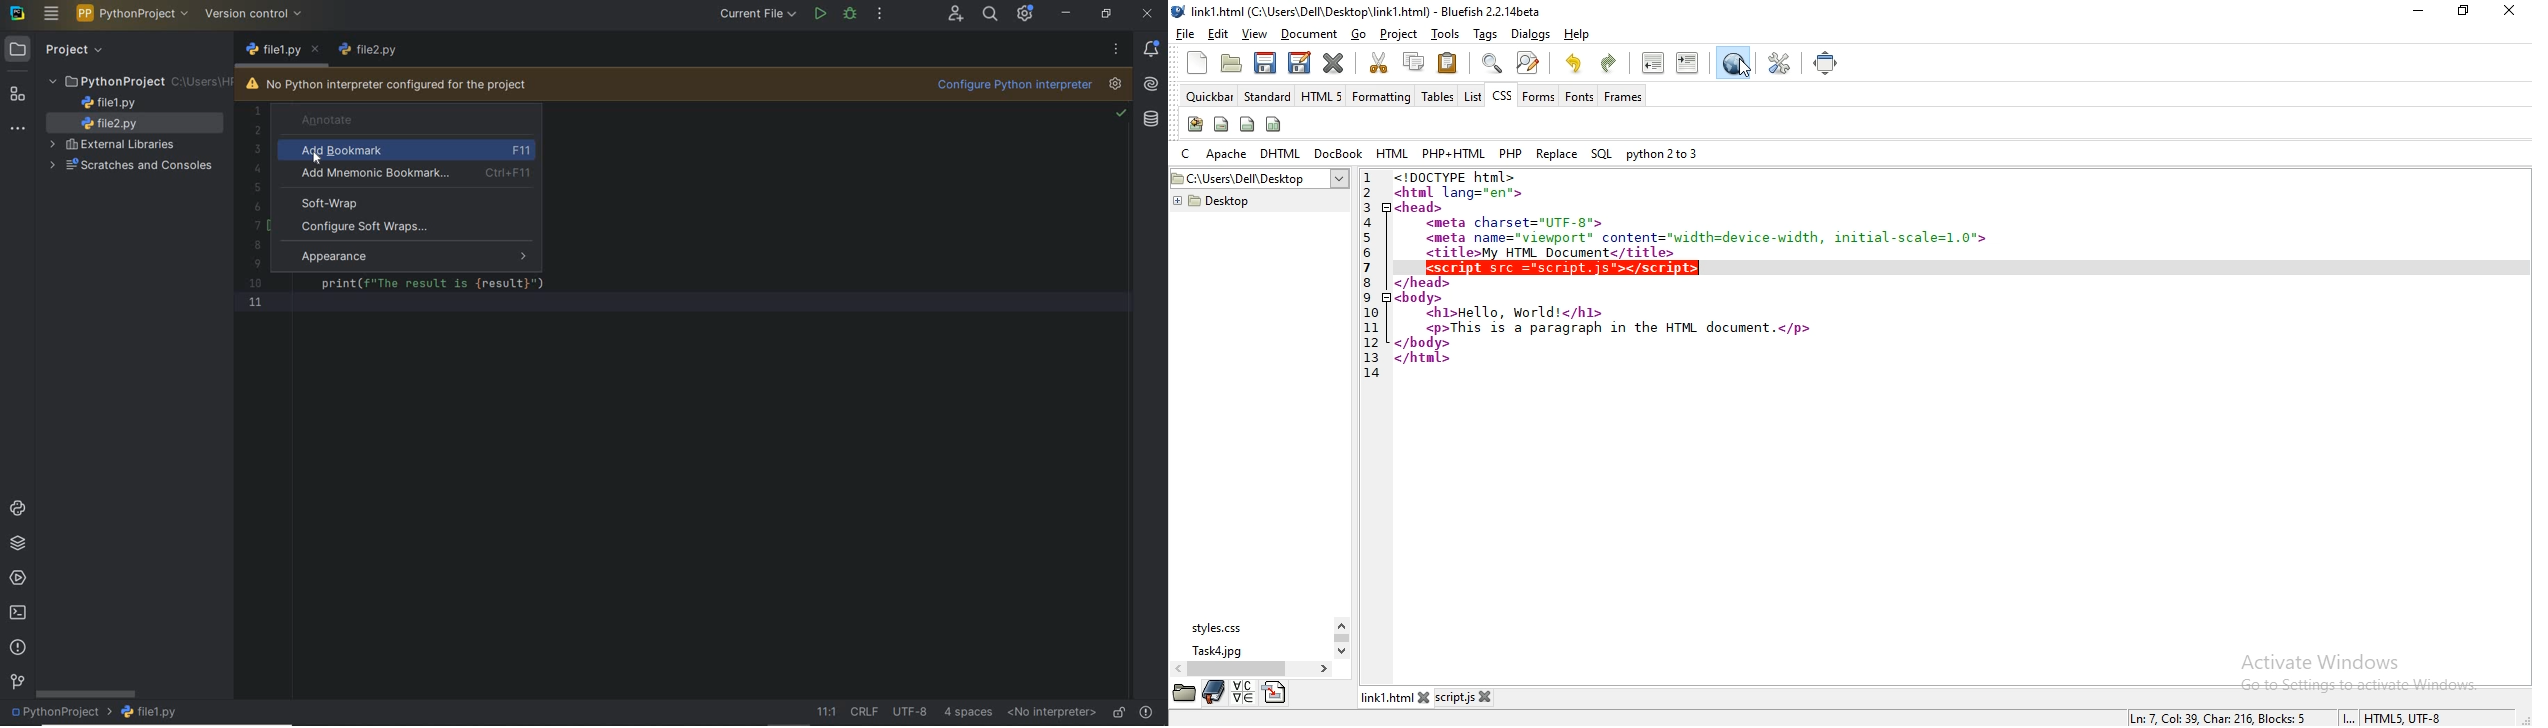 The height and width of the screenshot is (728, 2548). What do you see at coordinates (1253, 34) in the screenshot?
I see `view` at bounding box center [1253, 34].